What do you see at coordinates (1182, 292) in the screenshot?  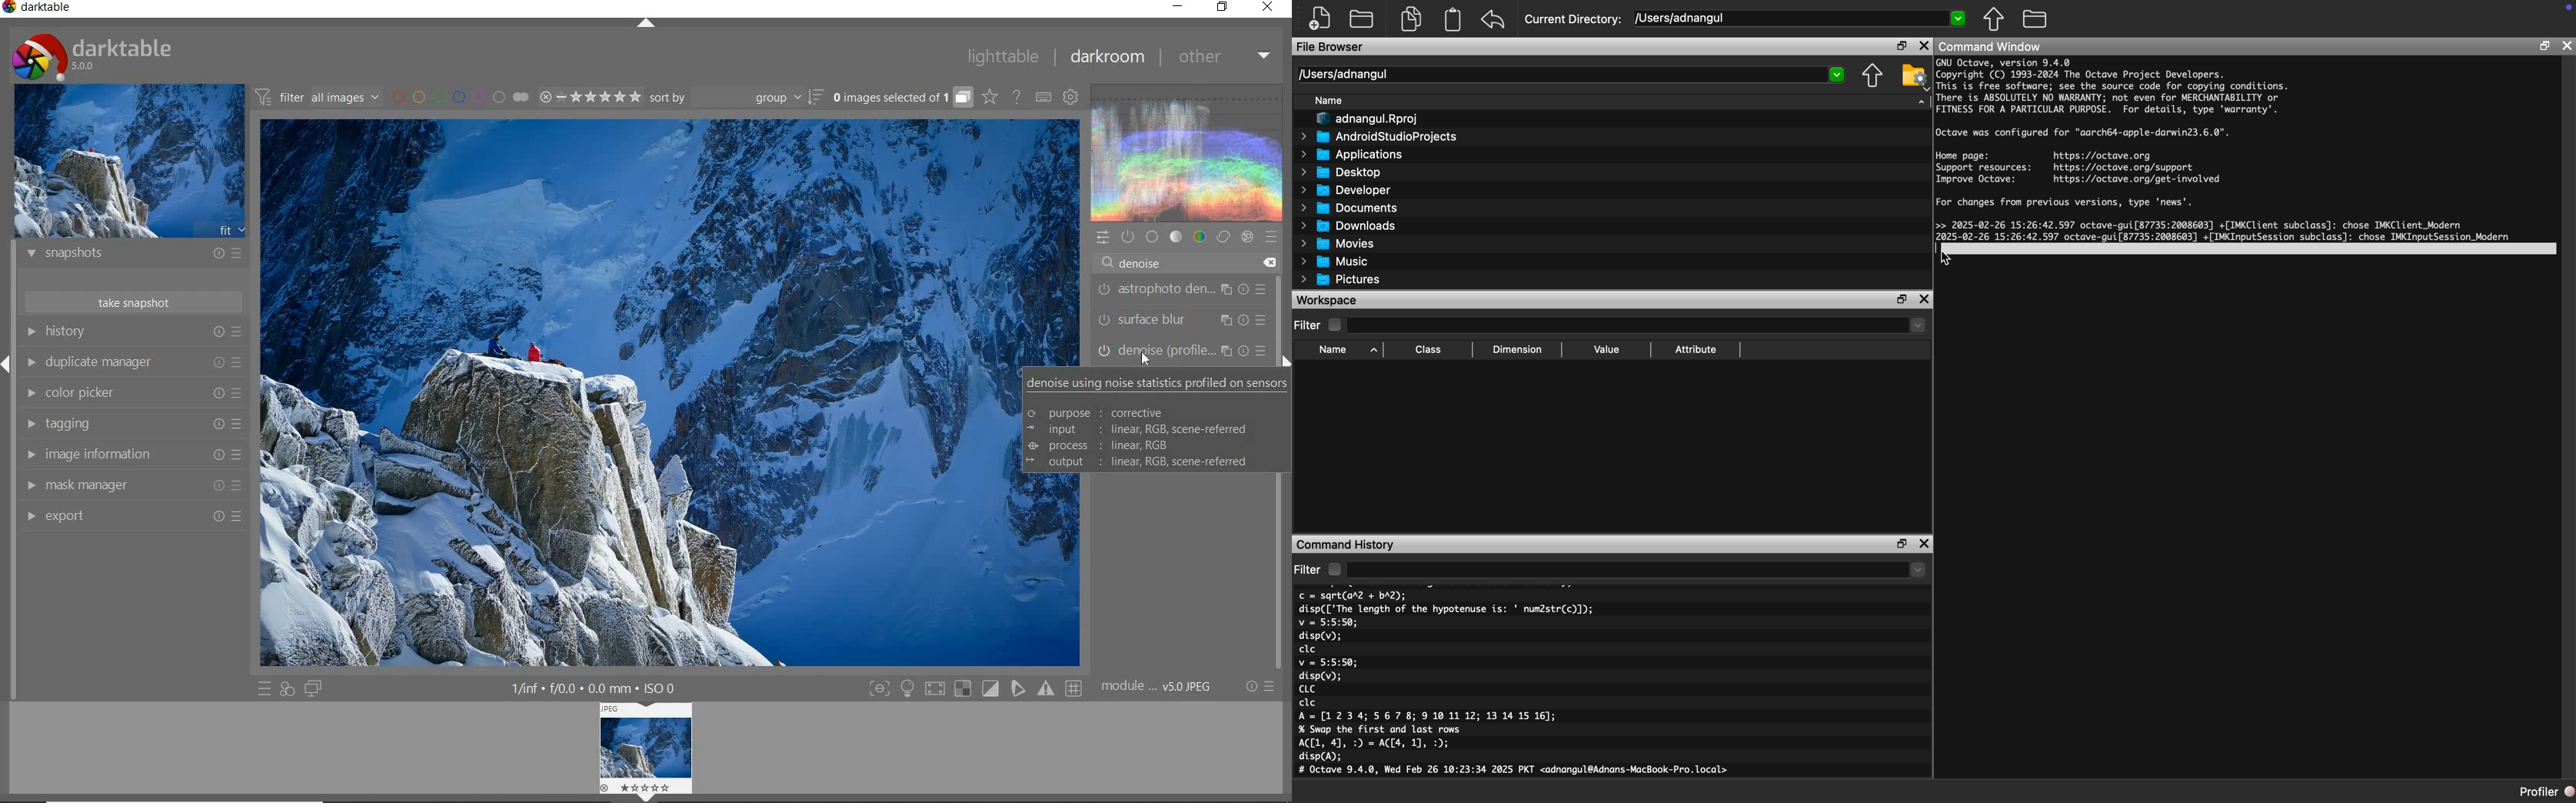 I see `astrophoto density` at bounding box center [1182, 292].